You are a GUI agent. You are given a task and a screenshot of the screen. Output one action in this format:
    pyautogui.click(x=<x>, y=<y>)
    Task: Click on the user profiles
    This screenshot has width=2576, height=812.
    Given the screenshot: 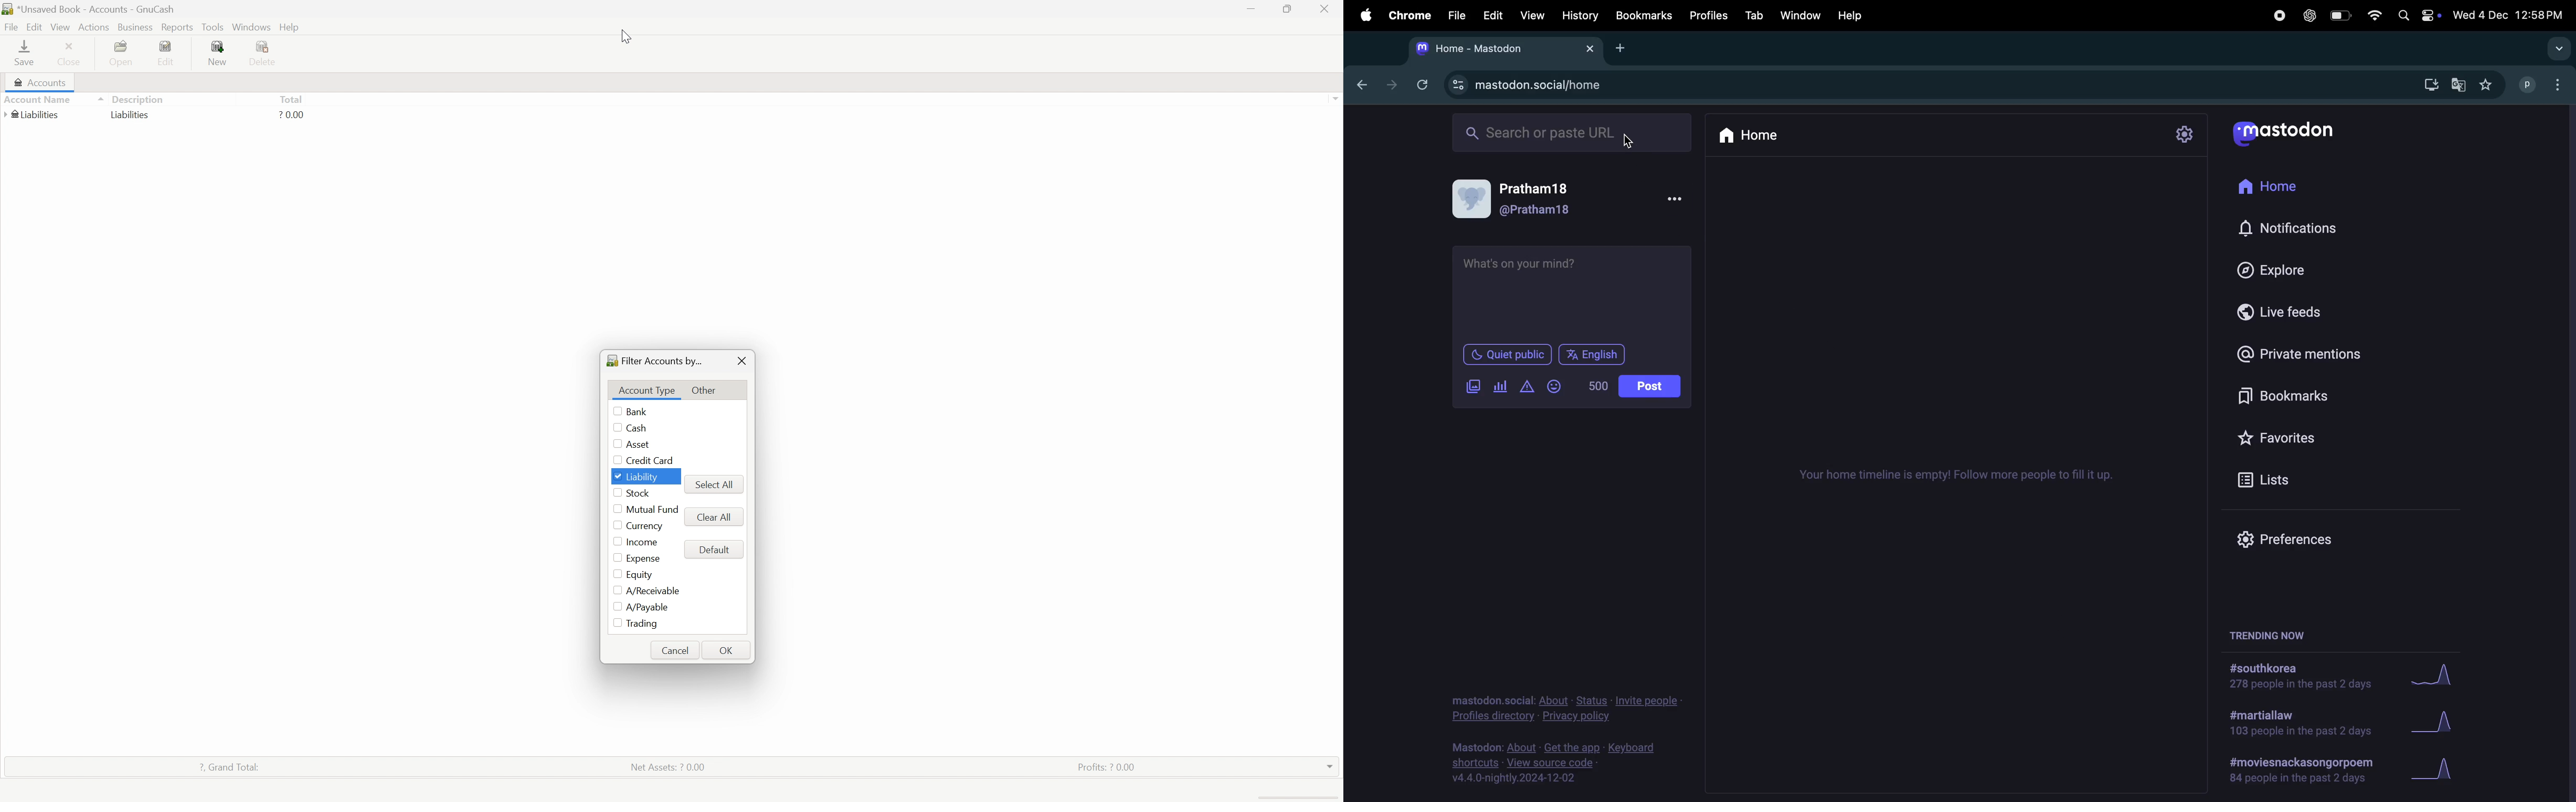 What is the action you would take?
    pyautogui.click(x=2541, y=84)
    